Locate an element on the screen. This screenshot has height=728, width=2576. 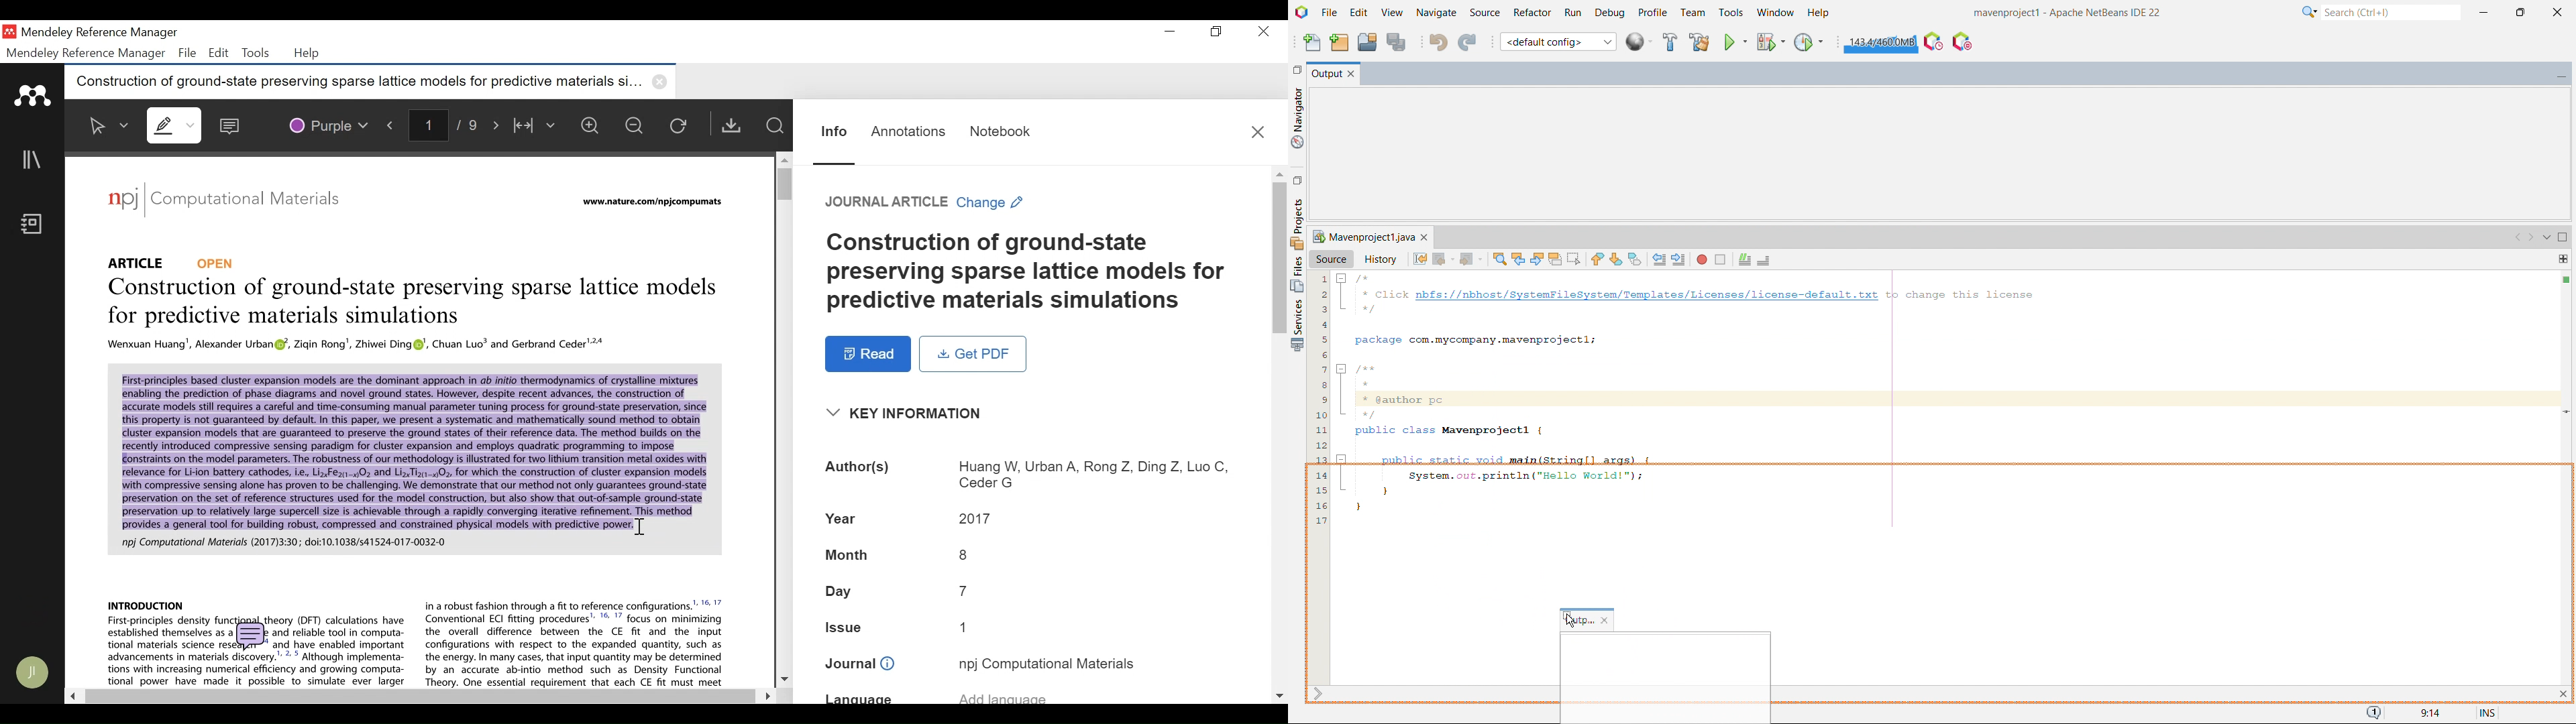
Tools is located at coordinates (254, 53).